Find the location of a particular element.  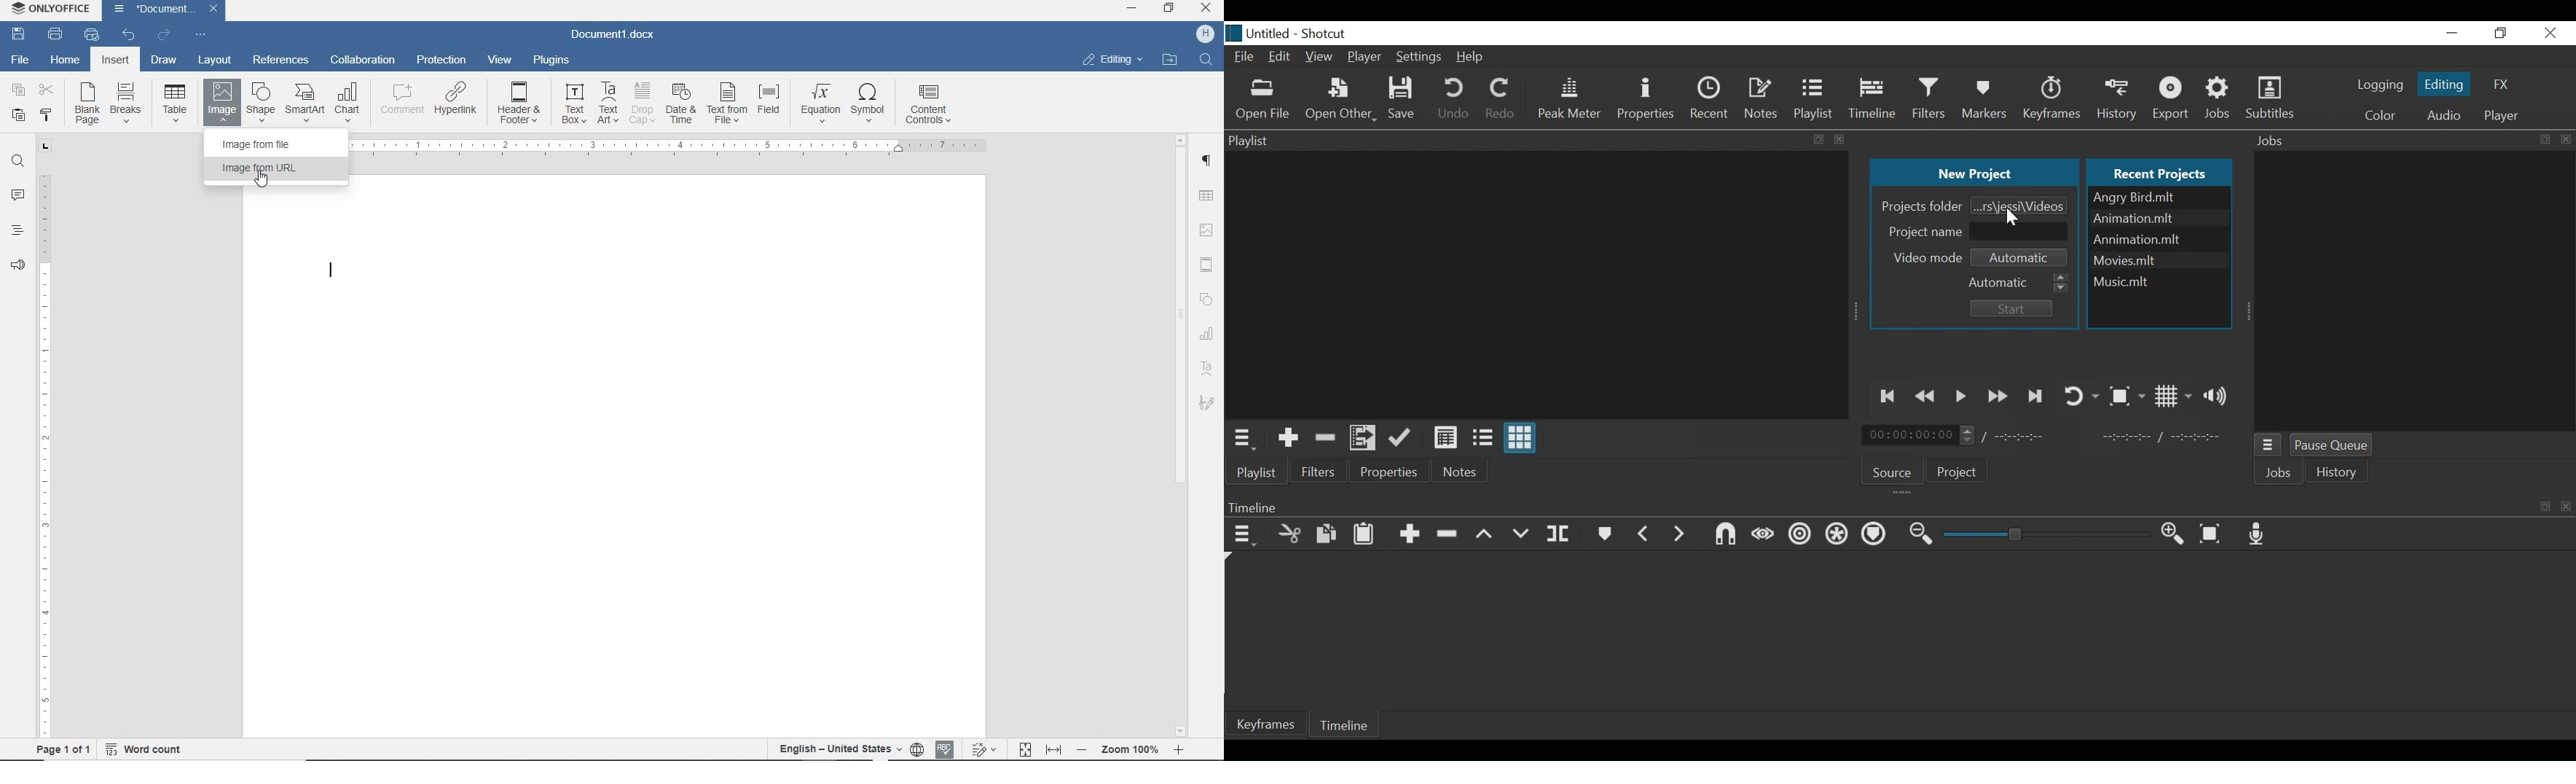

header&footer is located at coordinates (517, 104).